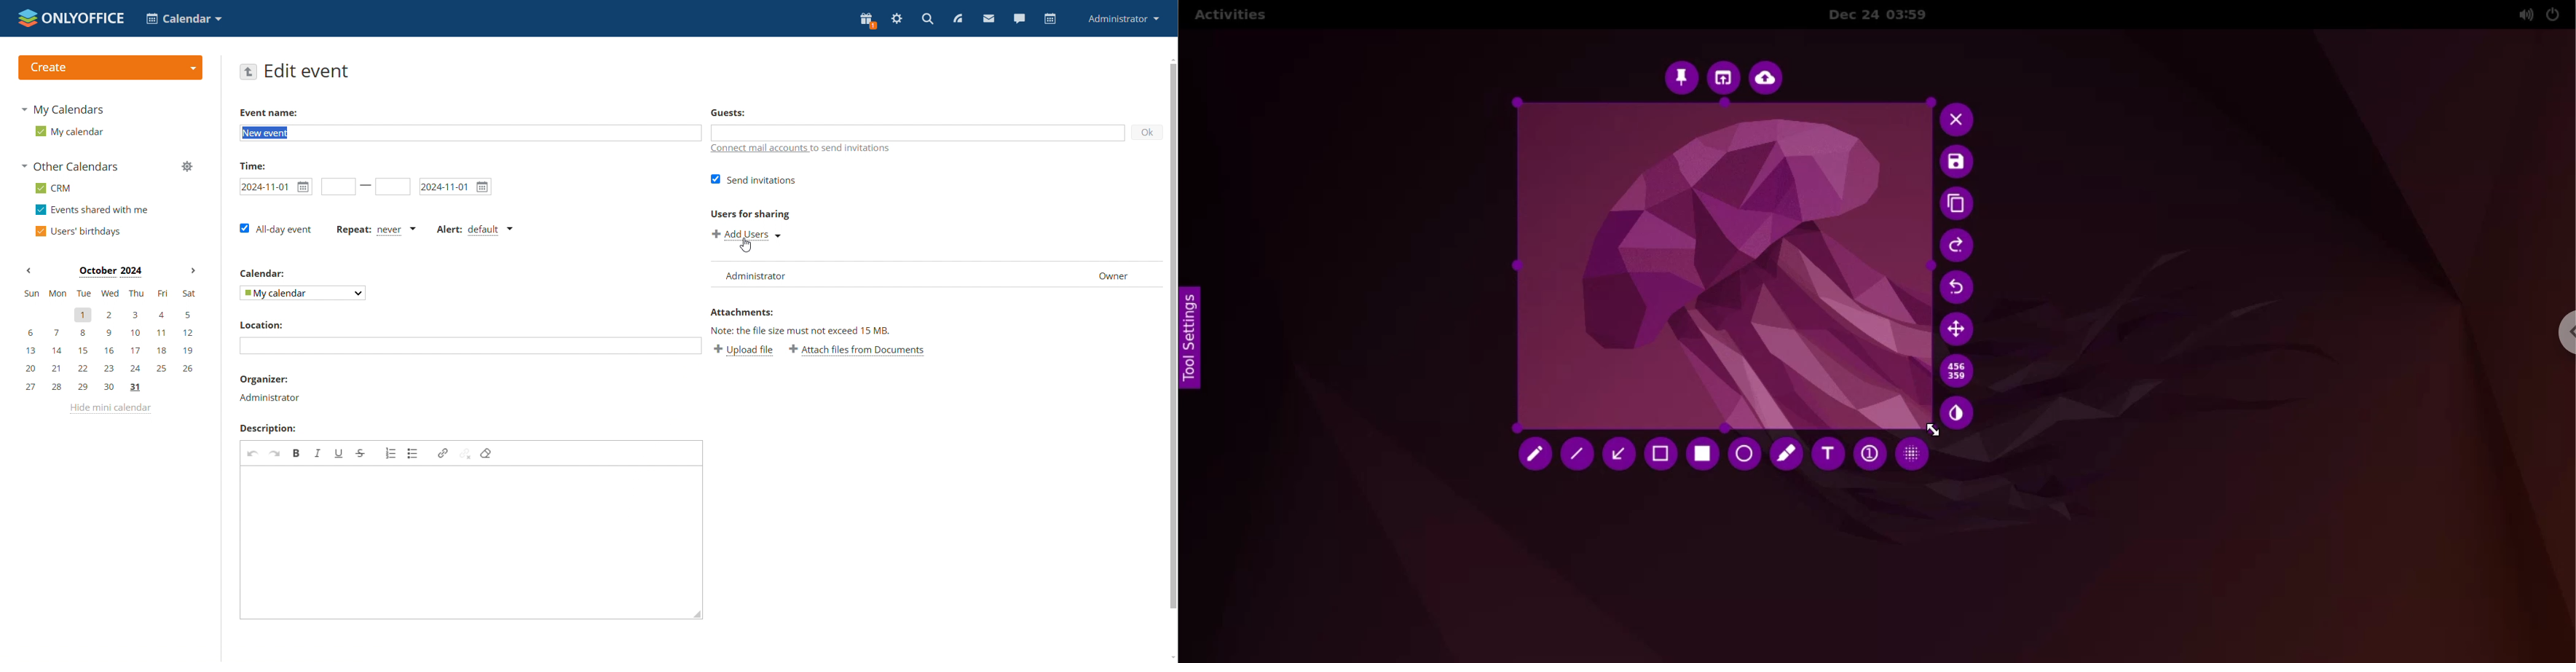  I want to click on scrollbar, so click(1173, 337).